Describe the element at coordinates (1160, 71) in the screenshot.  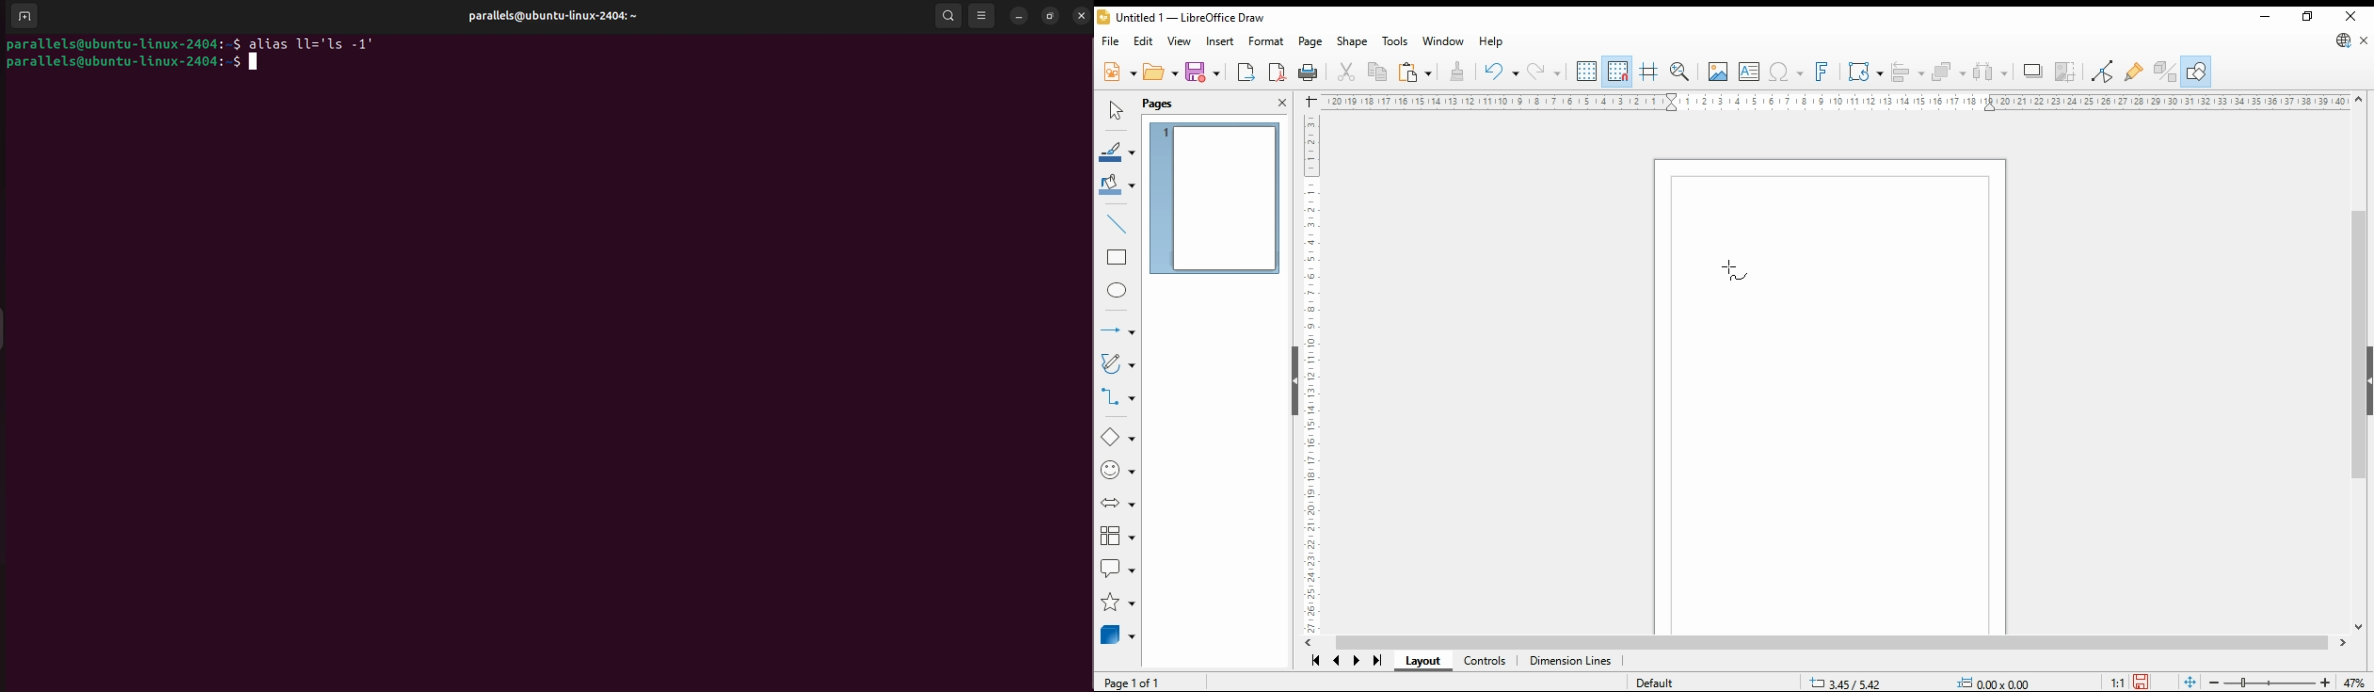
I see `open` at that location.